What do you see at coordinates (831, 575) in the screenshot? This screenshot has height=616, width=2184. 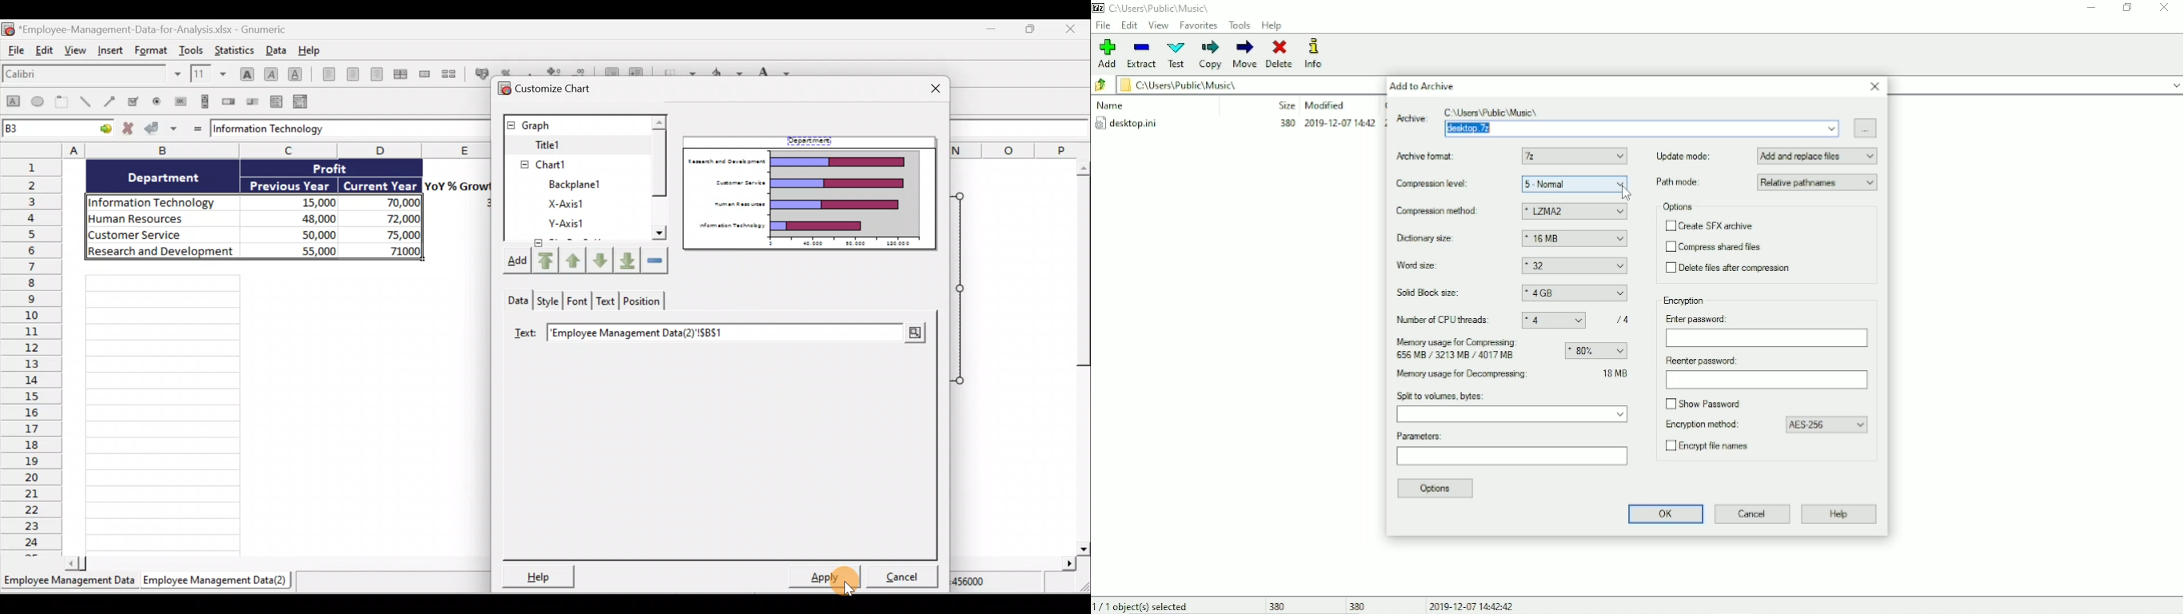 I see `Cursor` at bounding box center [831, 575].